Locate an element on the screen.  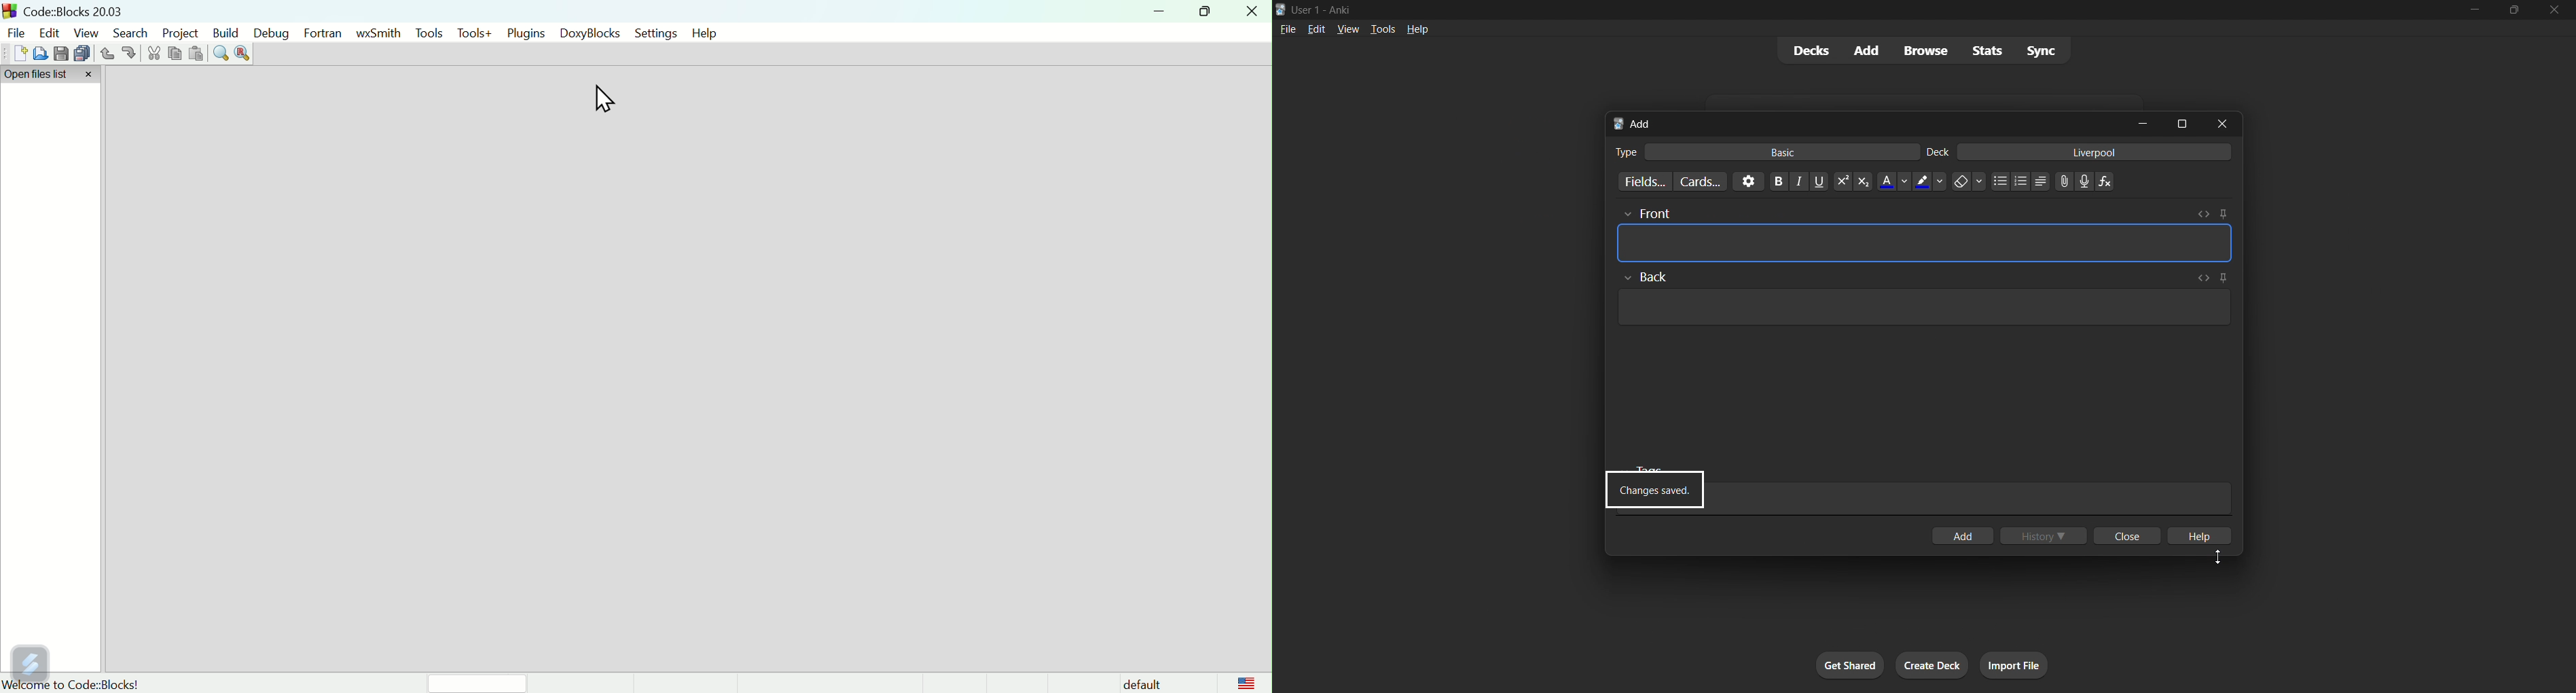
back field is located at coordinates (1922, 306).